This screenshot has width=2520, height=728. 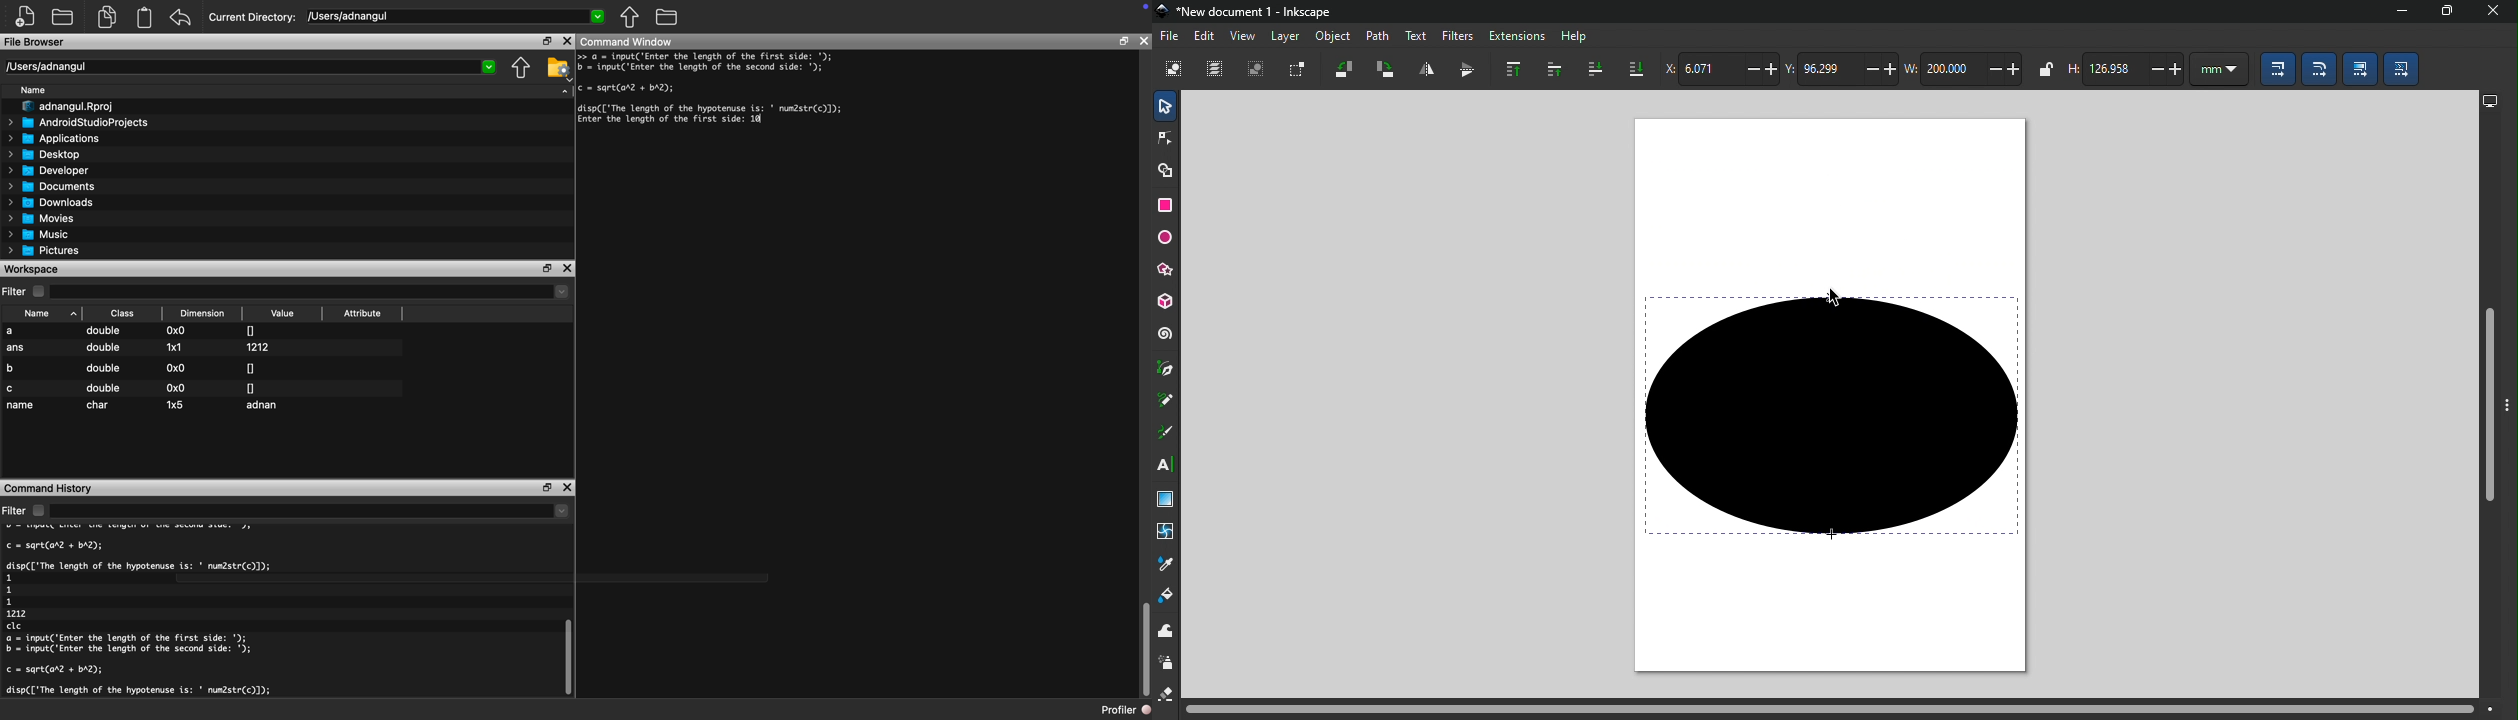 What do you see at coordinates (1517, 36) in the screenshot?
I see `Extensions` at bounding box center [1517, 36].